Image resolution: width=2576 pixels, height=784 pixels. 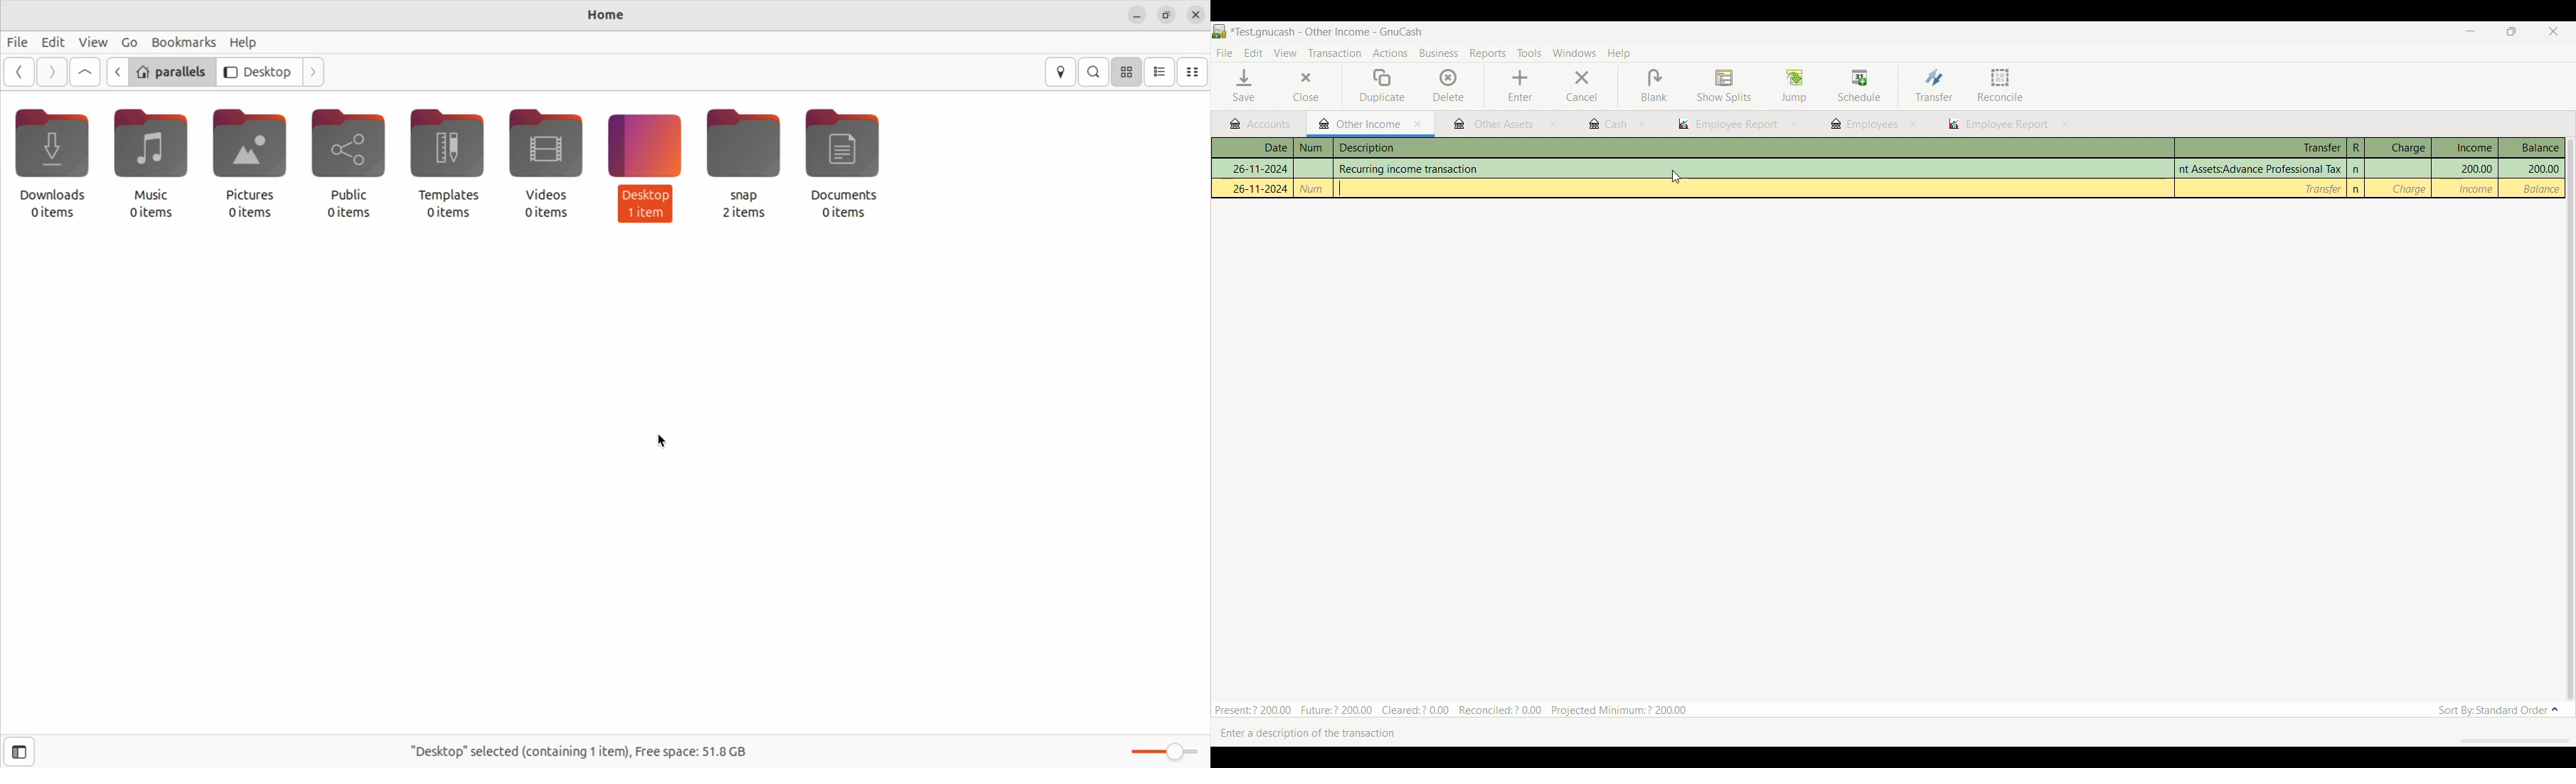 What do you see at coordinates (1165, 748) in the screenshot?
I see `toggle  zoom` at bounding box center [1165, 748].